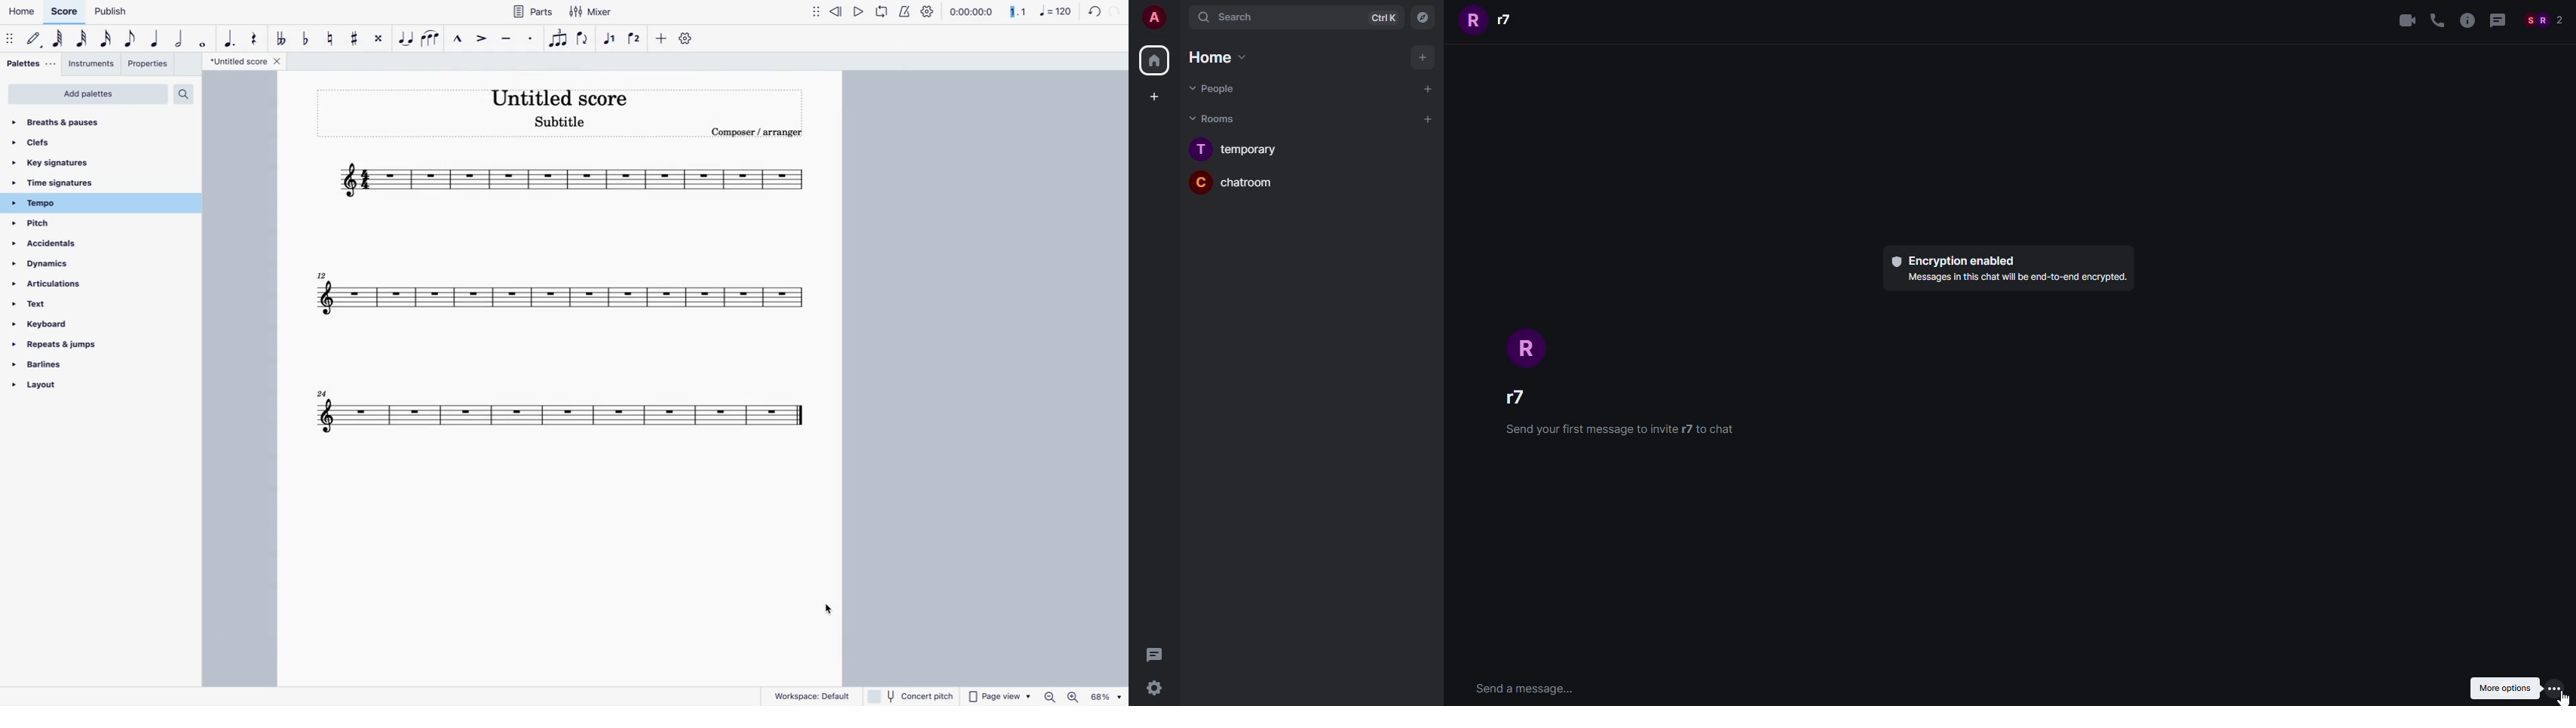  I want to click on Send a message, so click(1524, 690).